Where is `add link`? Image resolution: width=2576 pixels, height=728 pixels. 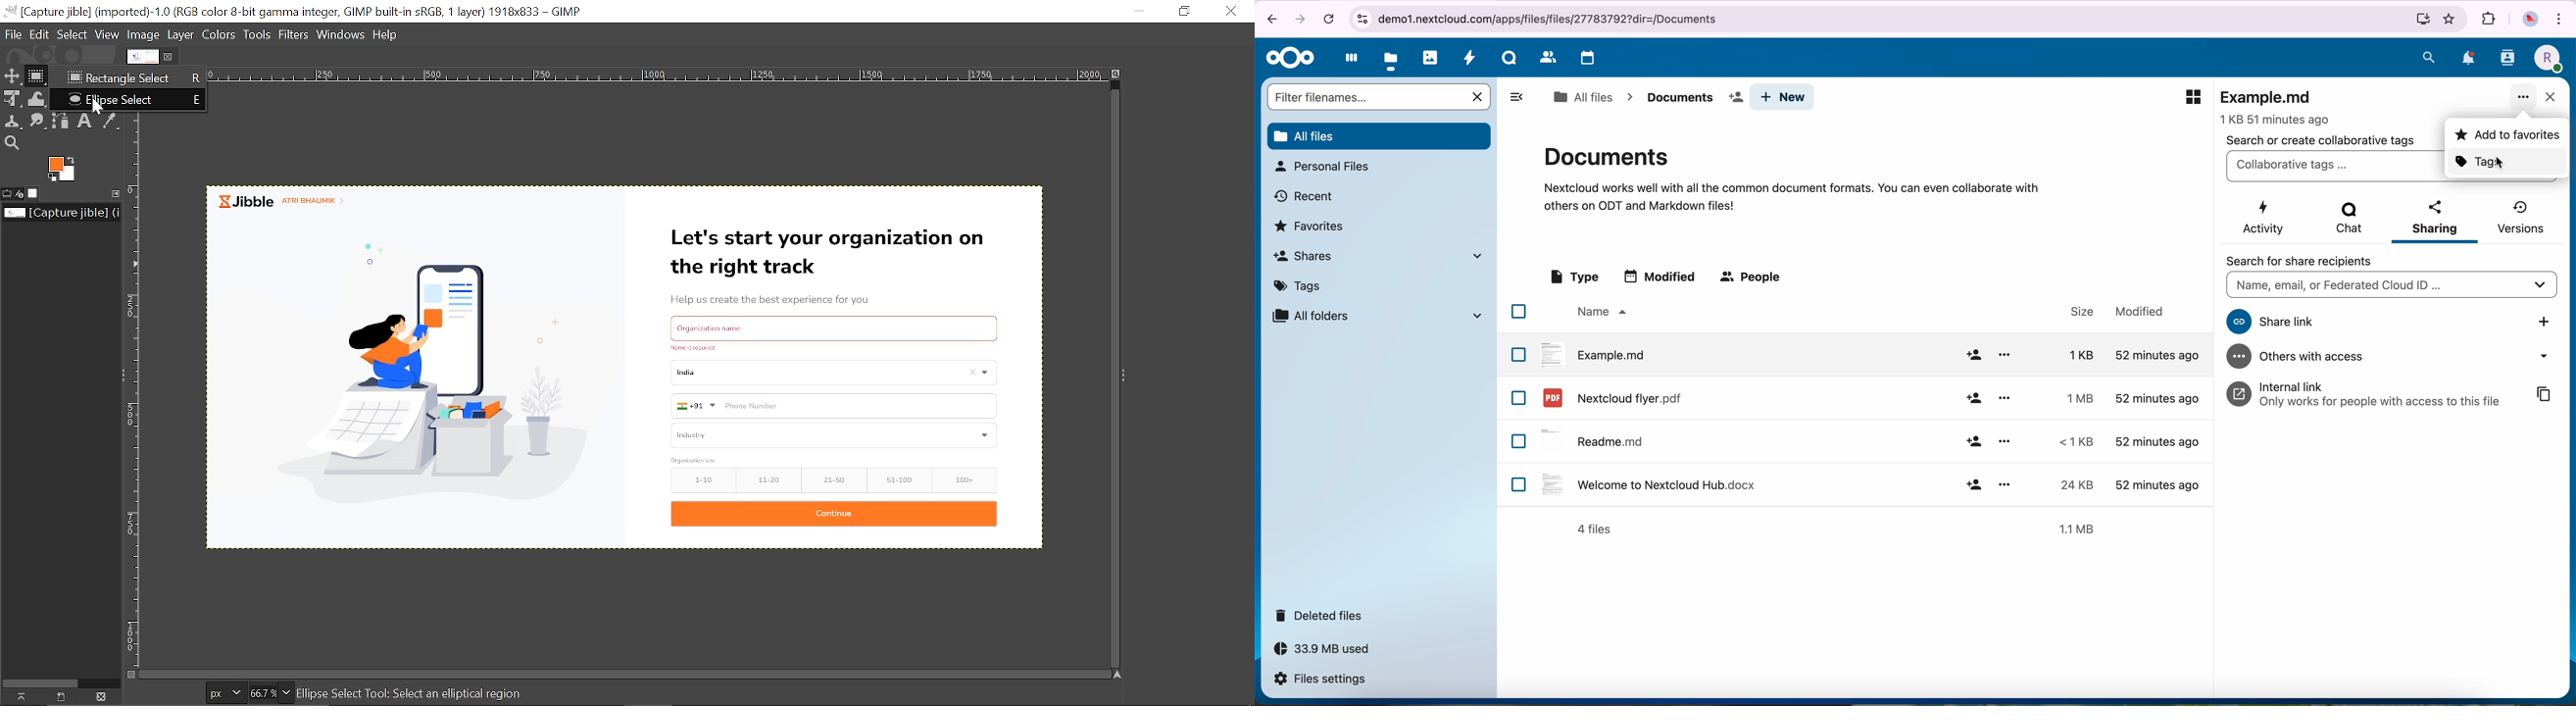 add link is located at coordinates (2546, 321).